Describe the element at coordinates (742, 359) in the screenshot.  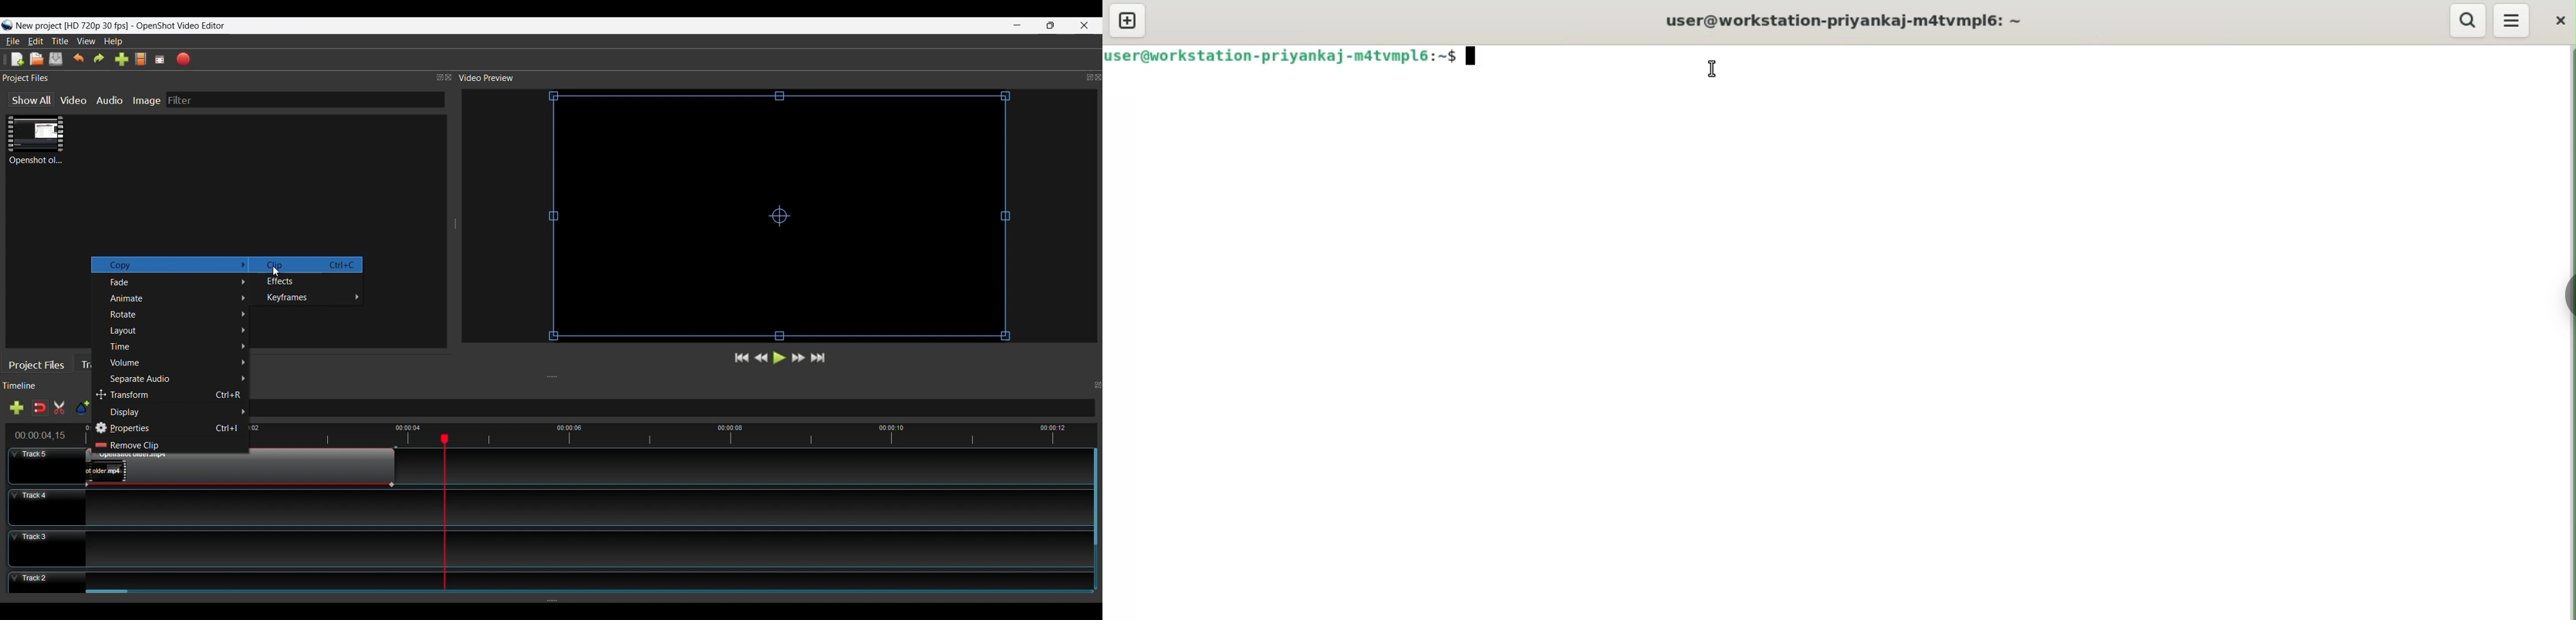
I see `Jump to Forward` at that location.